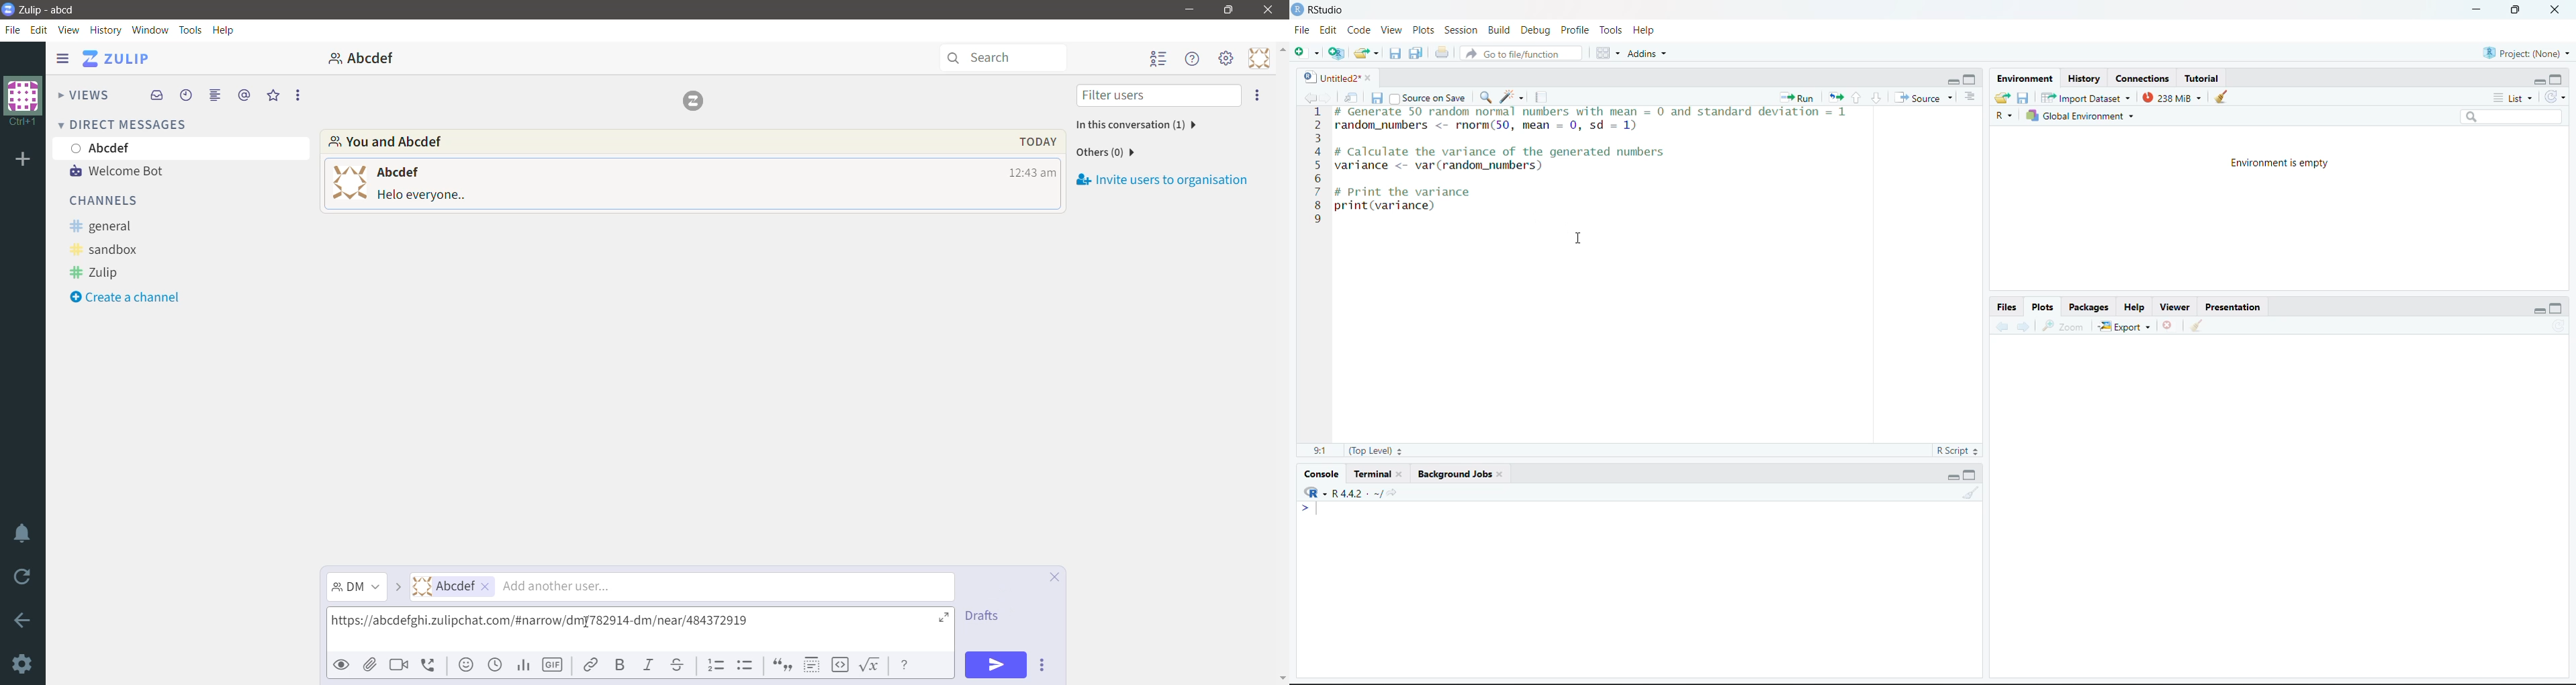 Image resolution: width=2576 pixels, height=700 pixels. What do you see at coordinates (1393, 30) in the screenshot?
I see `View` at bounding box center [1393, 30].